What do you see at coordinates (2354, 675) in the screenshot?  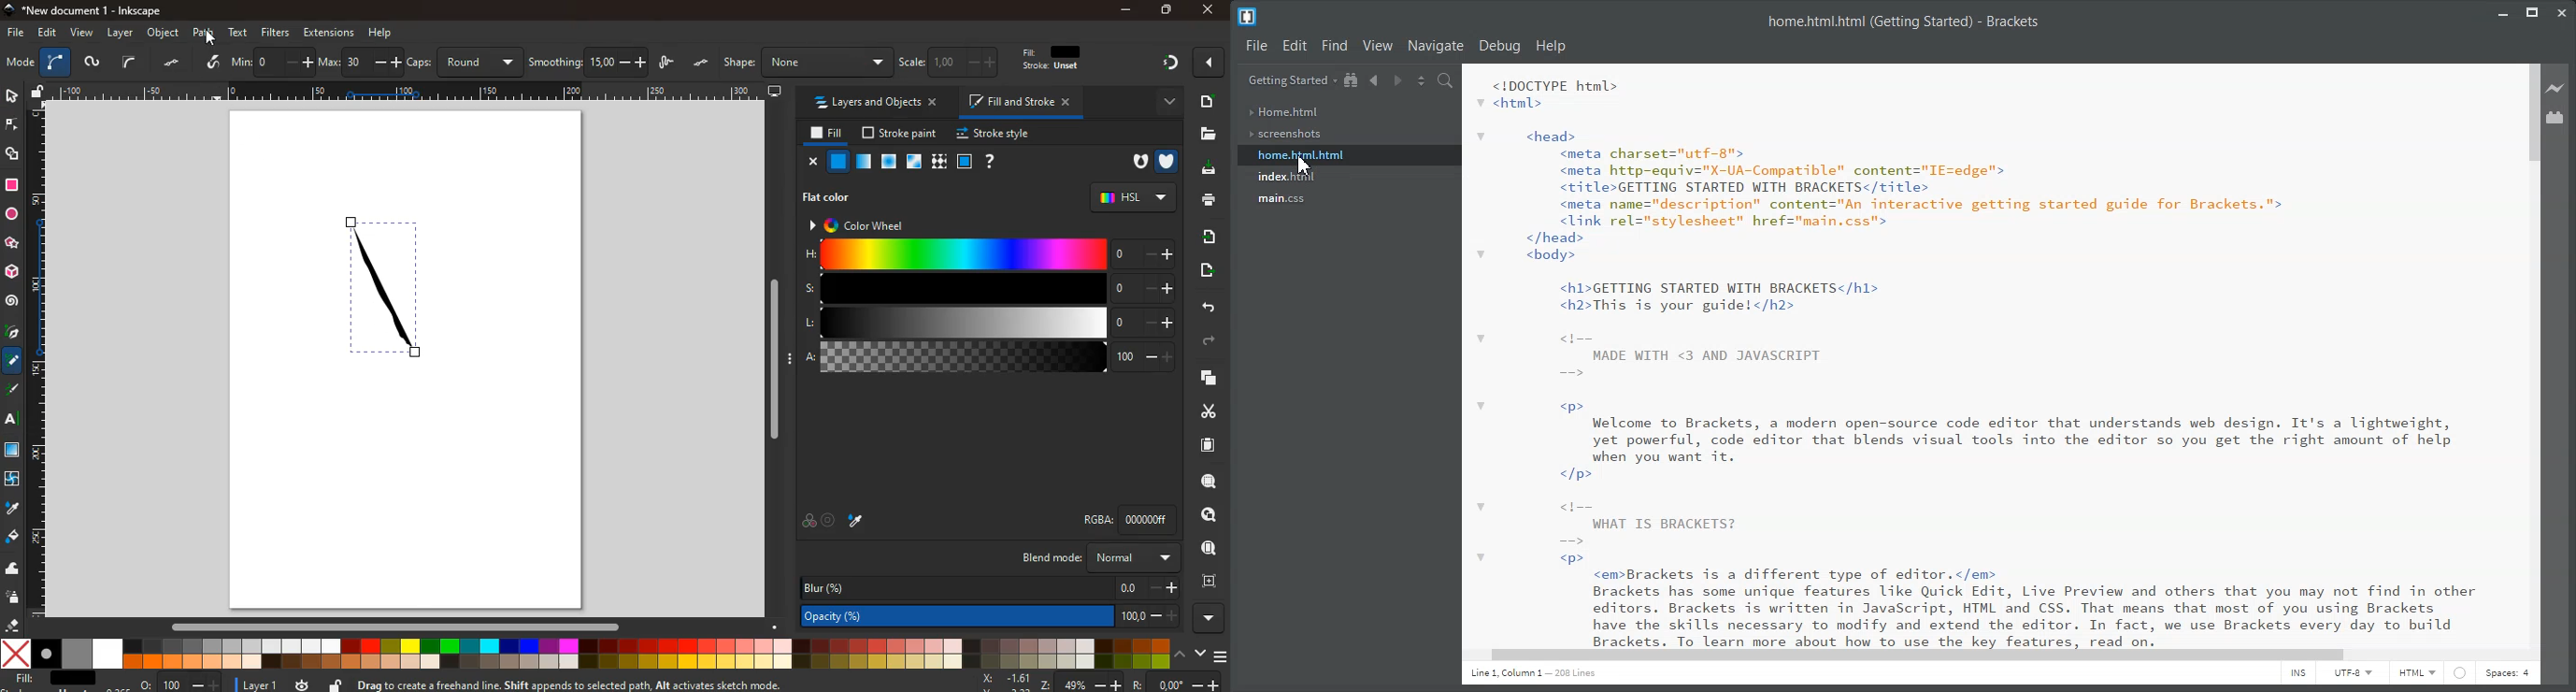 I see `UTF-8` at bounding box center [2354, 675].